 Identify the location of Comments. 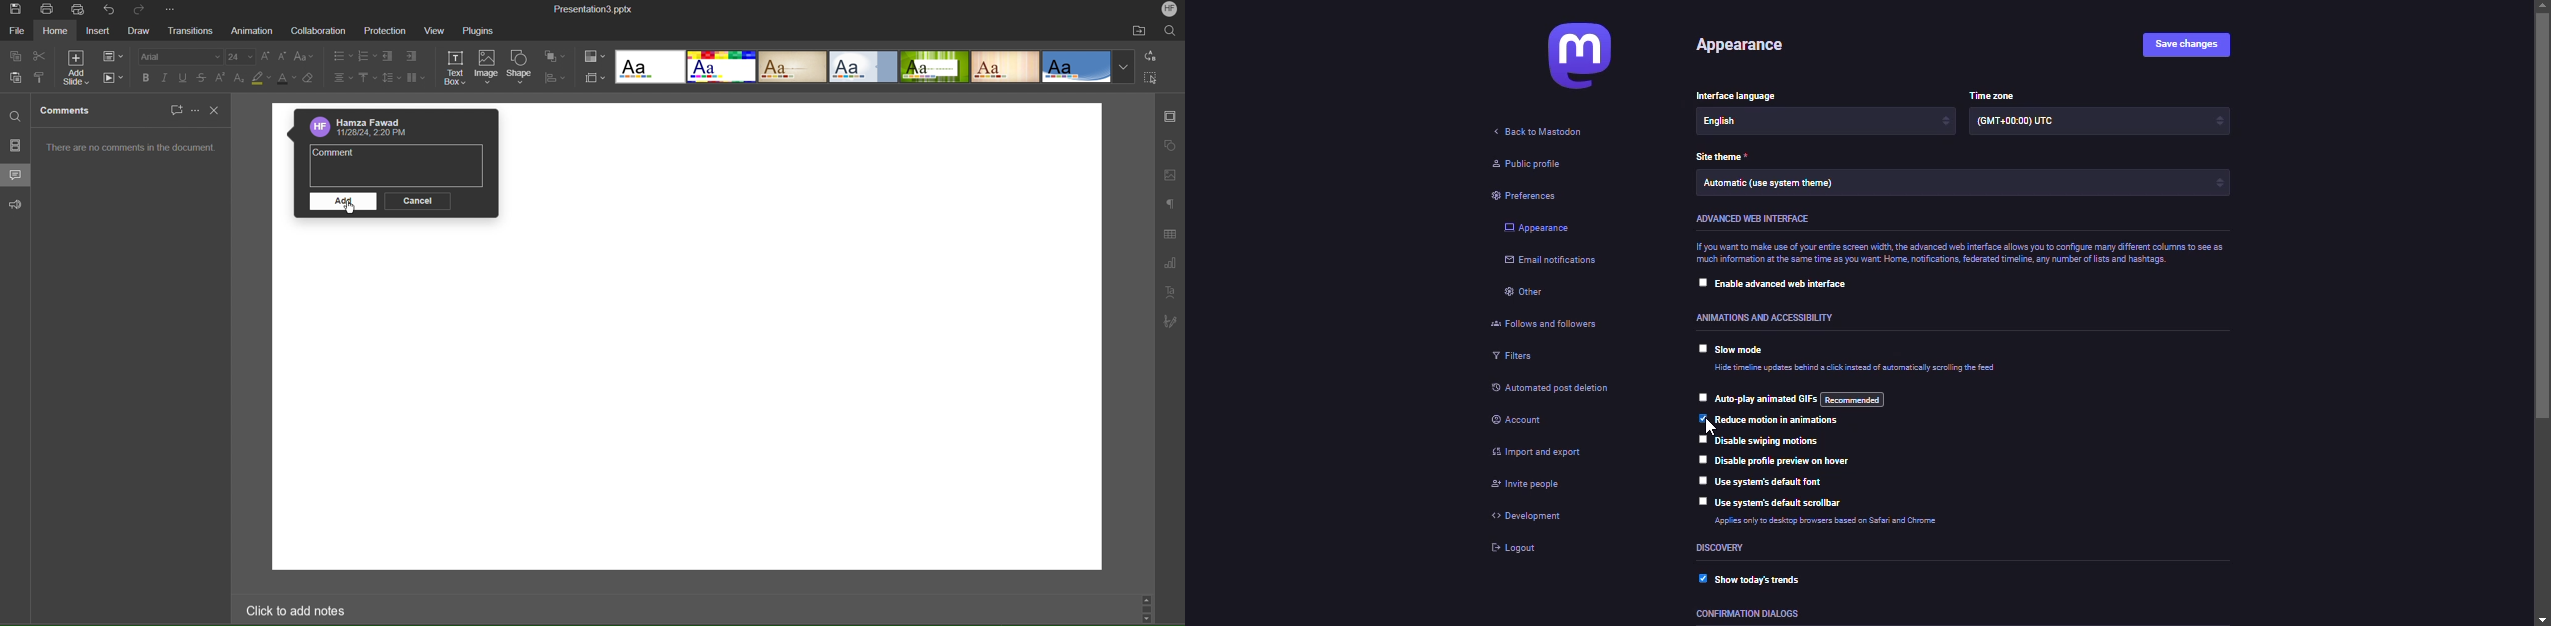
(67, 111).